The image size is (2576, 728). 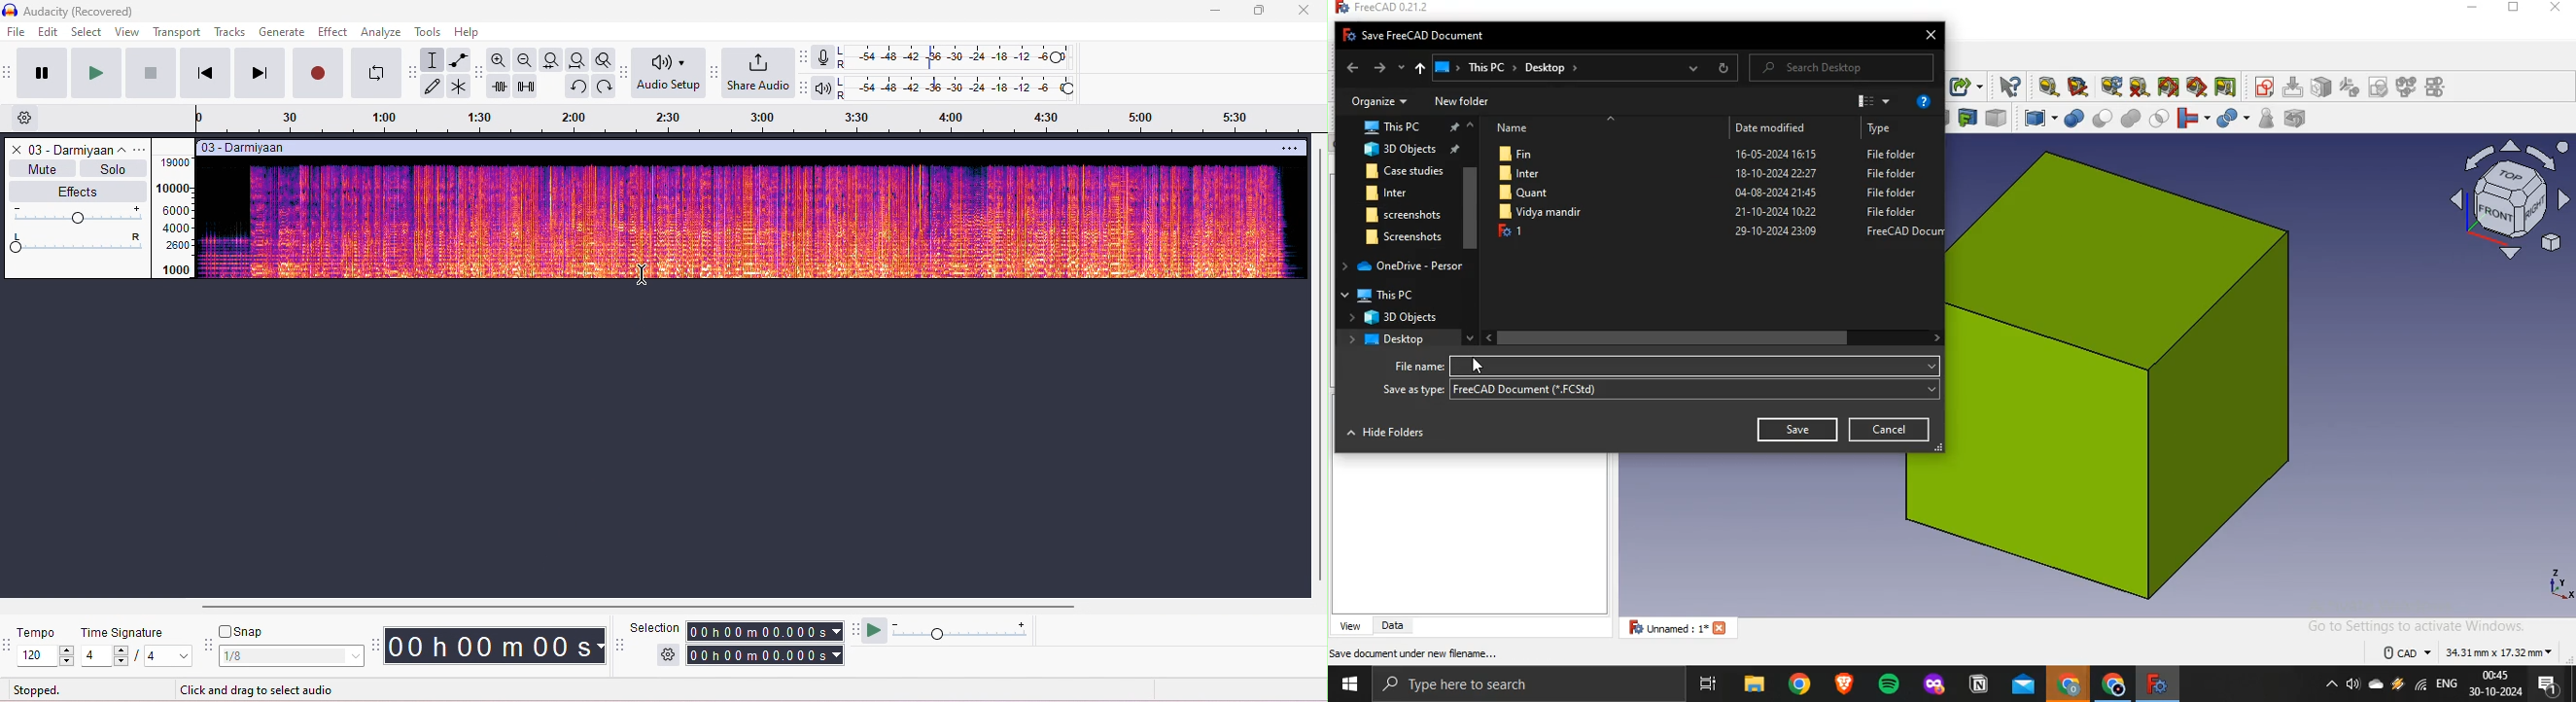 I want to click on view, so click(x=127, y=32).